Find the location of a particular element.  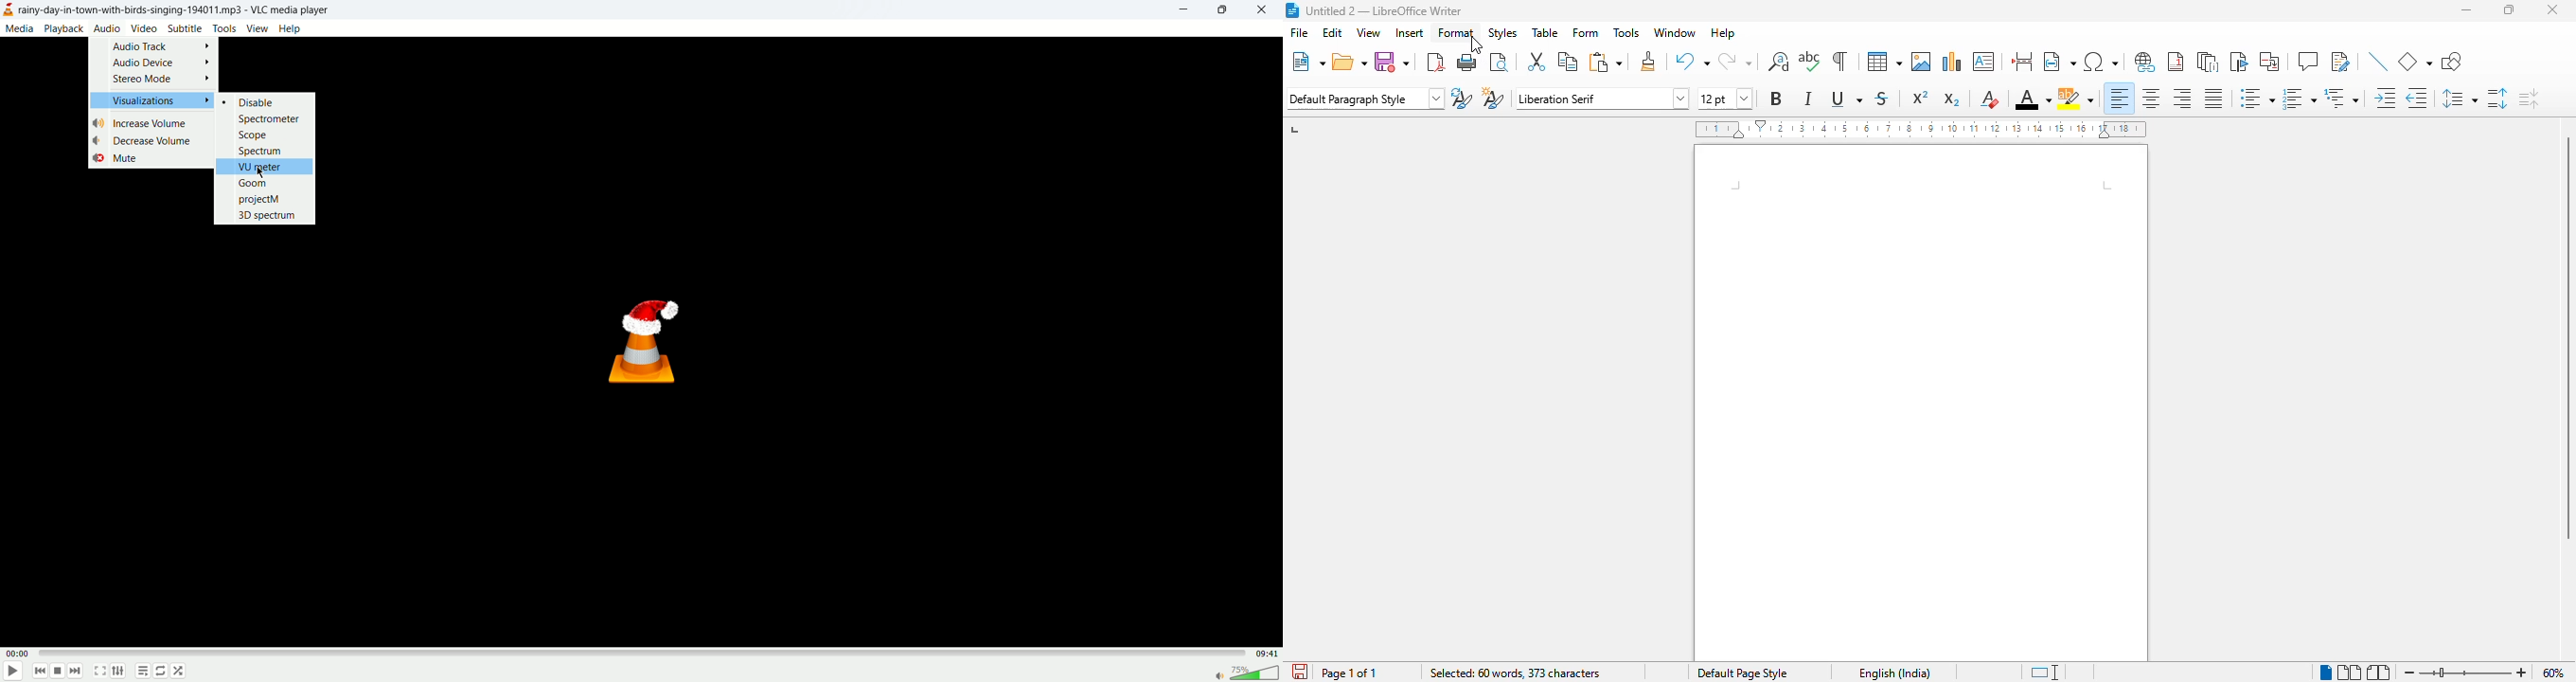

insert bookmark is located at coordinates (2238, 62).